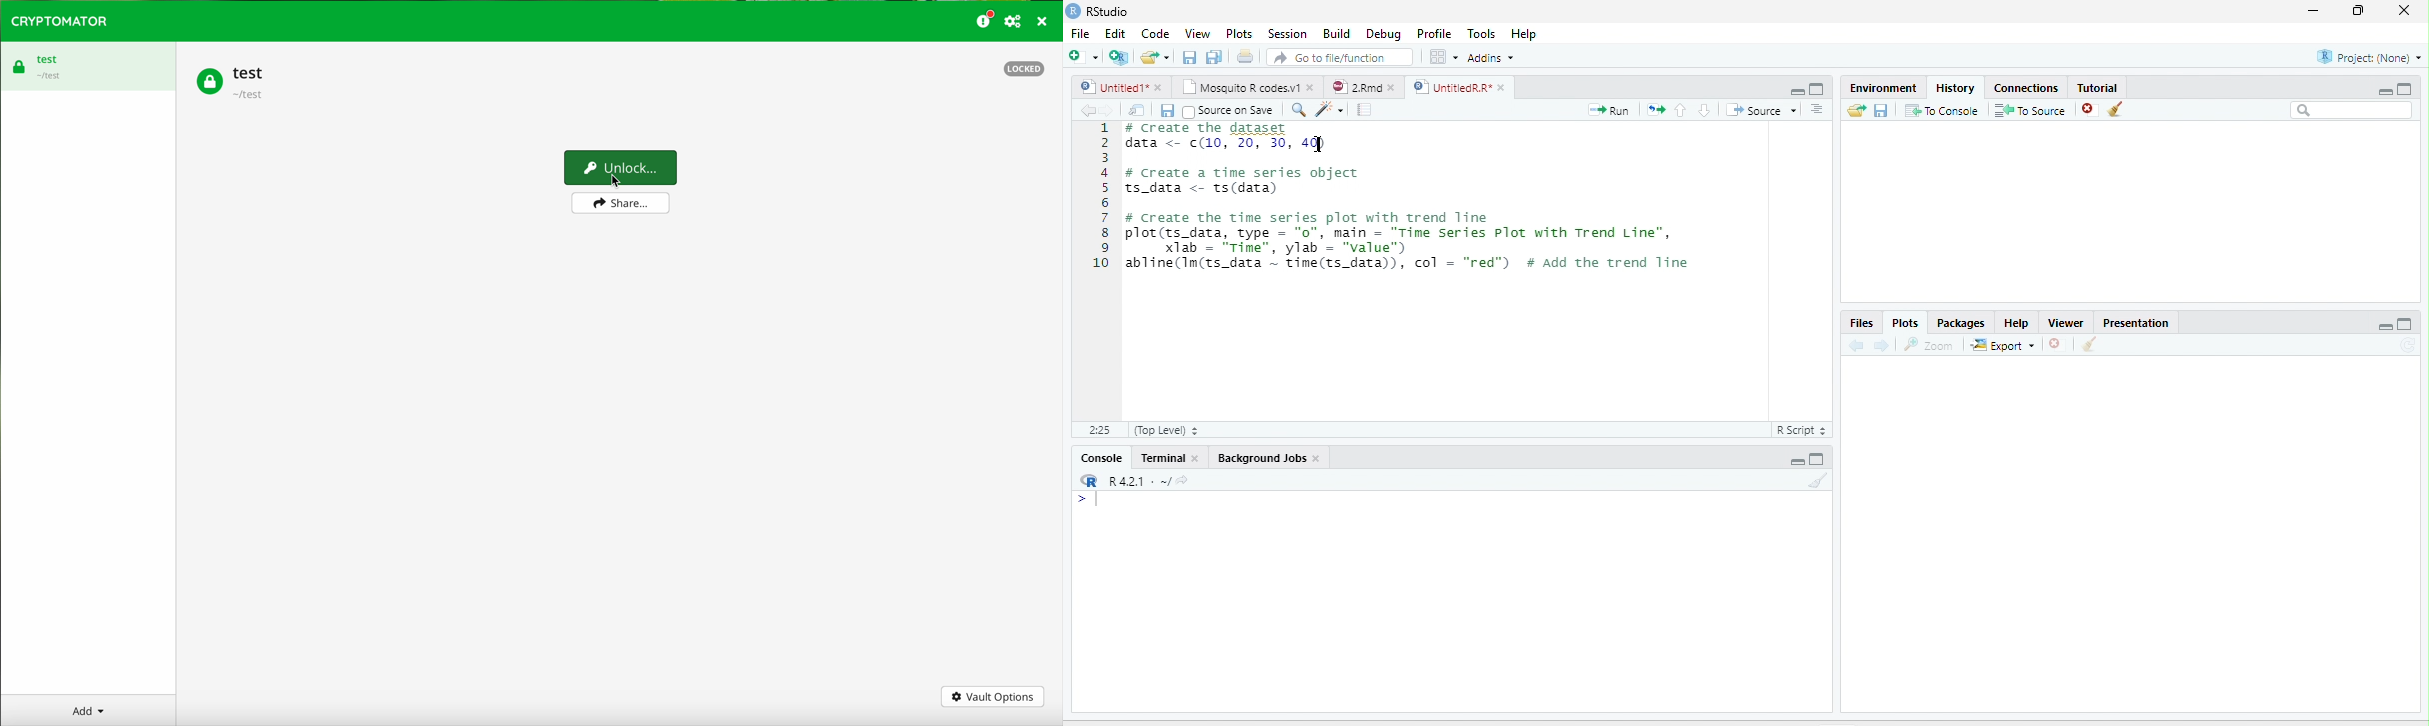 This screenshot has width=2436, height=728. What do you see at coordinates (2066, 322) in the screenshot?
I see `Viewer` at bounding box center [2066, 322].